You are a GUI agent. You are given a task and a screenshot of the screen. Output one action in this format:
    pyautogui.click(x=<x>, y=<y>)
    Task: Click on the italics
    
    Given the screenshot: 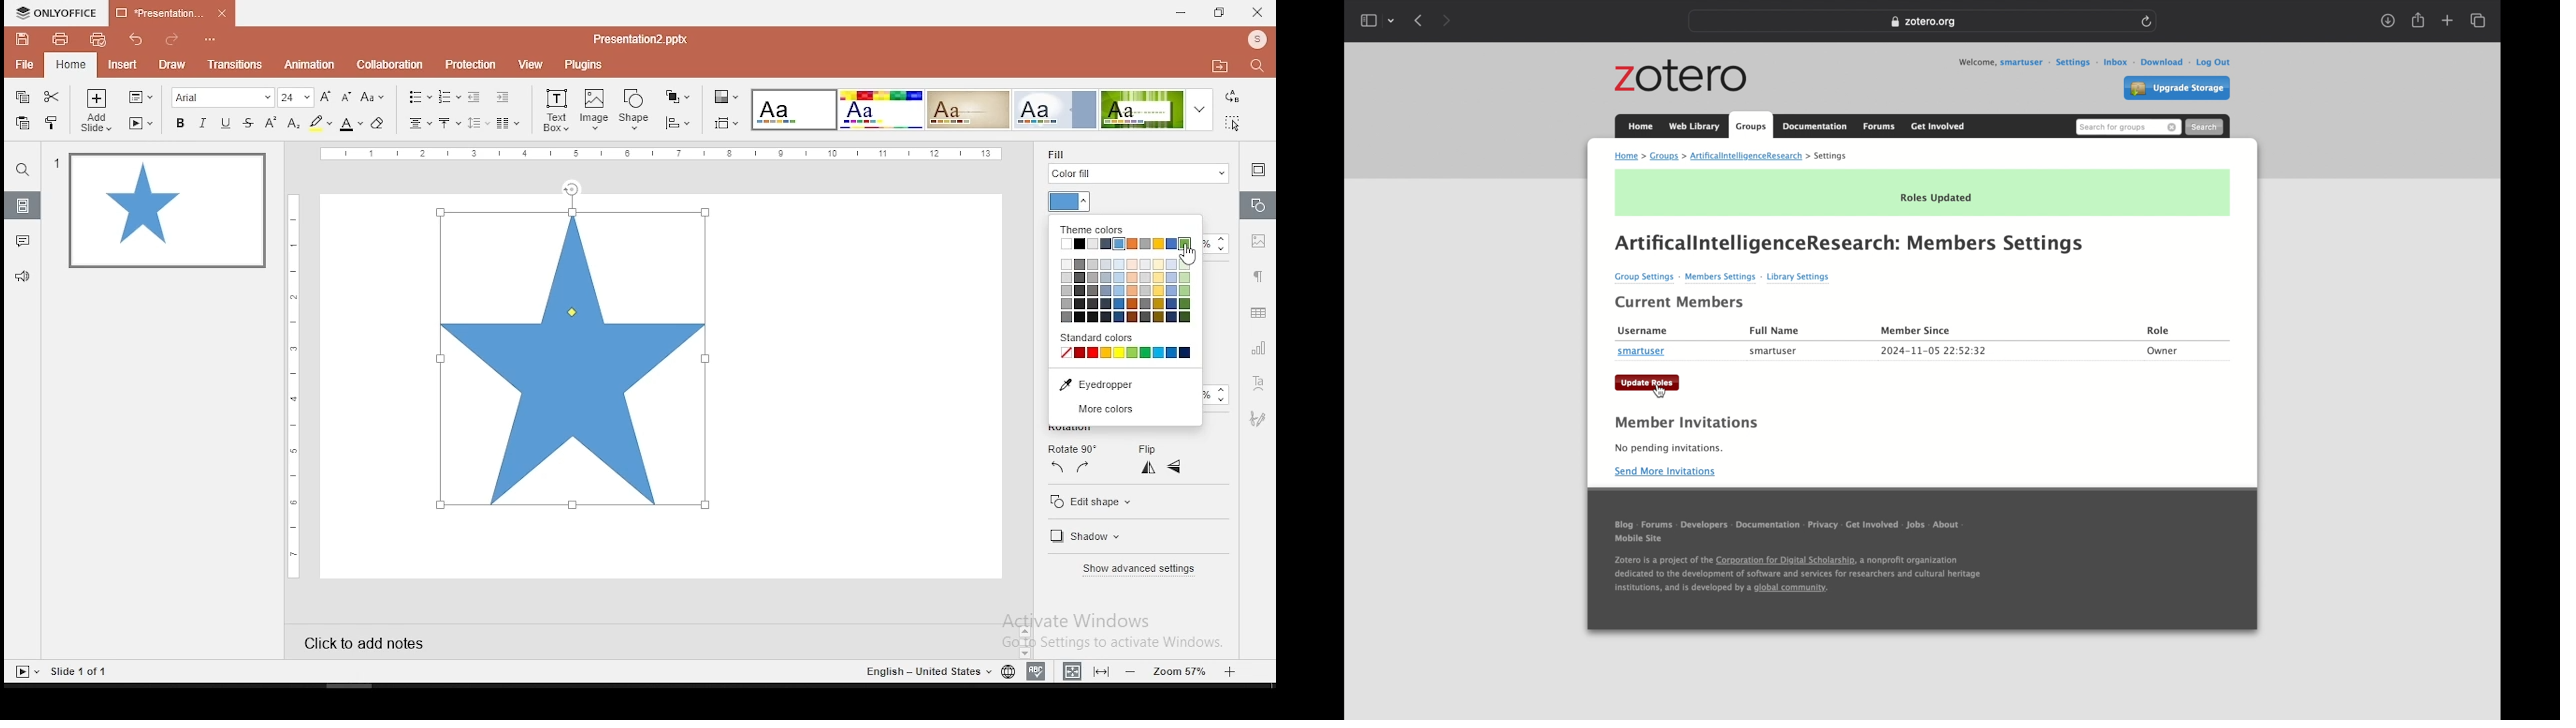 What is the action you would take?
    pyautogui.click(x=202, y=123)
    